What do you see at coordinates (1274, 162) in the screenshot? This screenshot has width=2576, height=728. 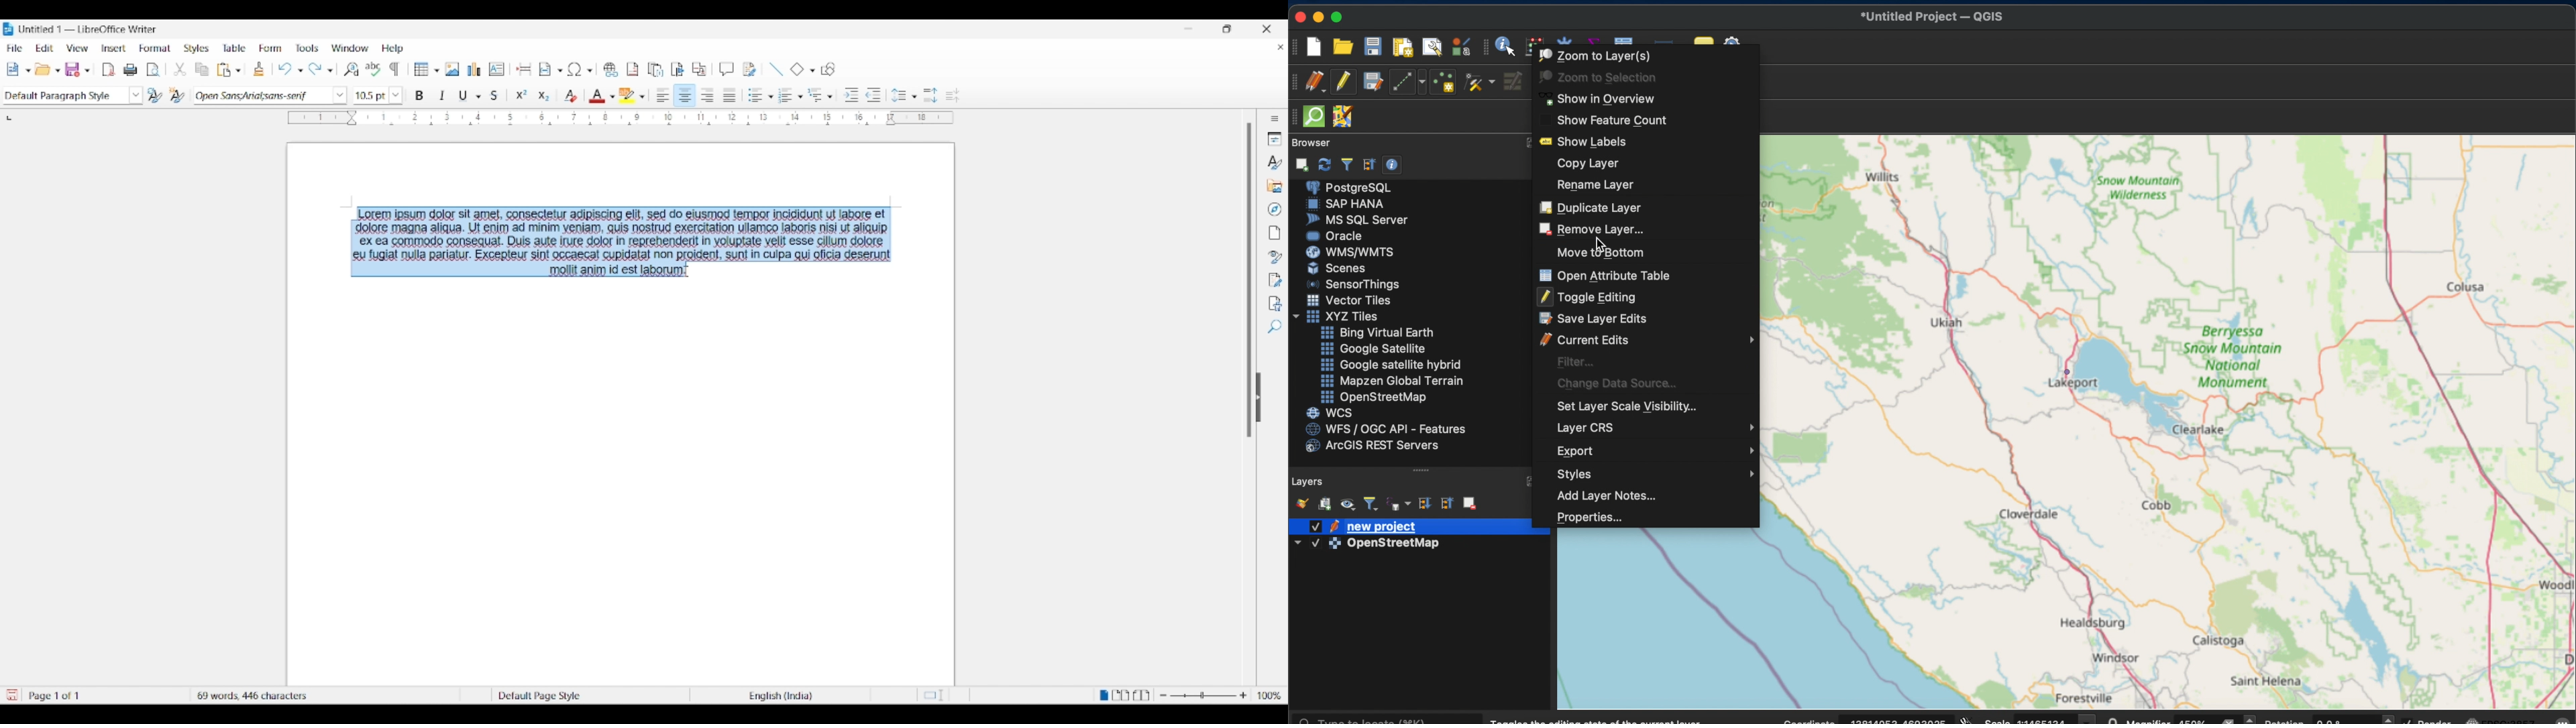 I see `Styles` at bounding box center [1274, 162].